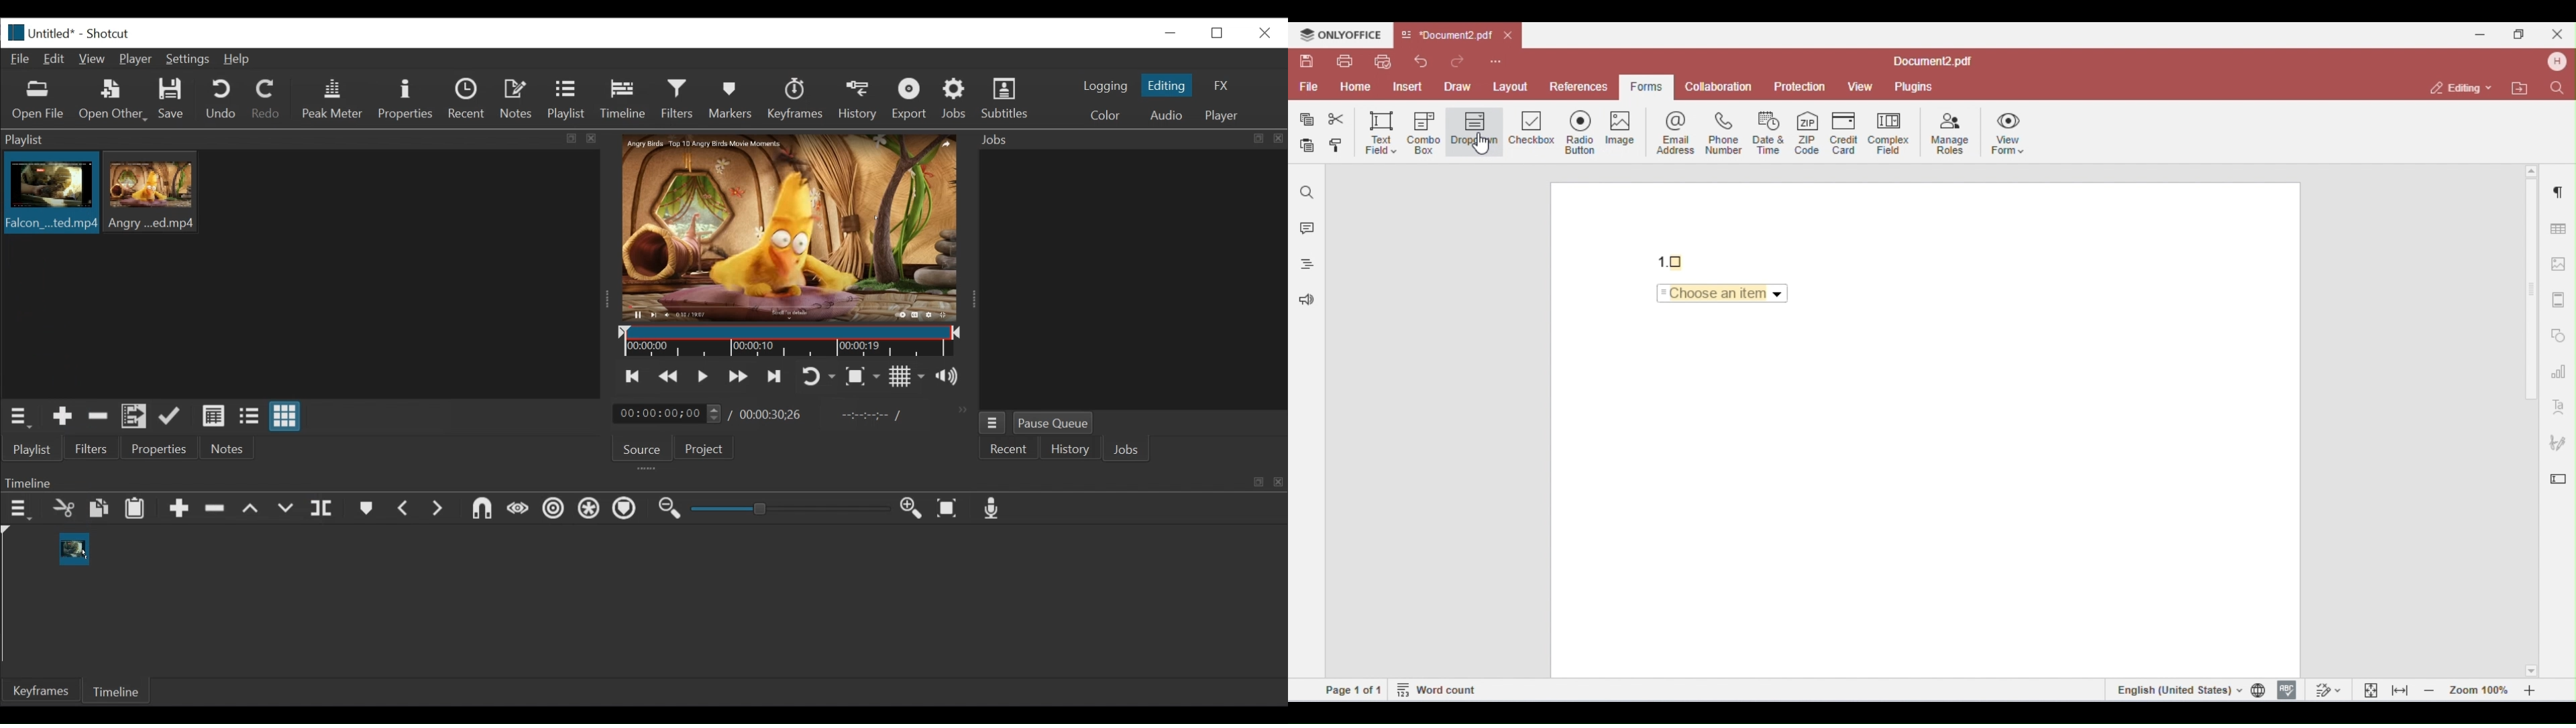 Image resolution: width=2576 pixels, height=728 pixels. What do you see at coordinates (440, 509) in the screenshot?
I see `next marker` at bounding box center [440, 509].